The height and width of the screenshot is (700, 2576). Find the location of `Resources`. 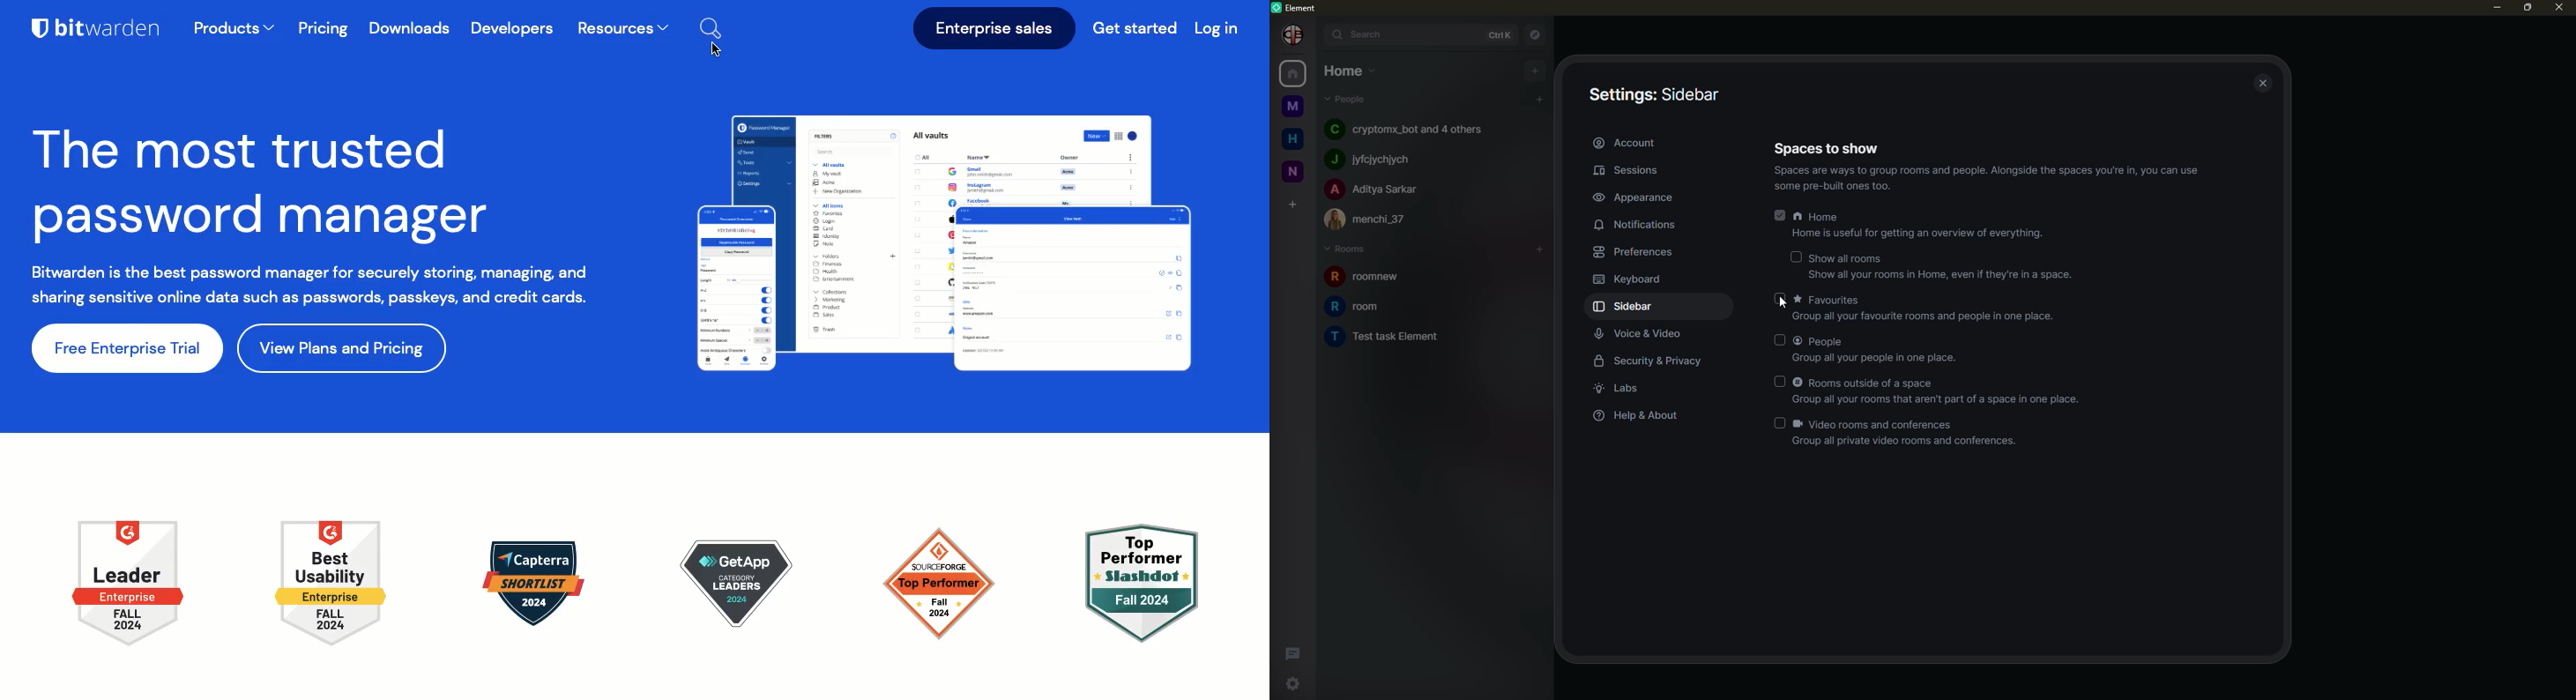

Resources is located at coordinates (622, 30).